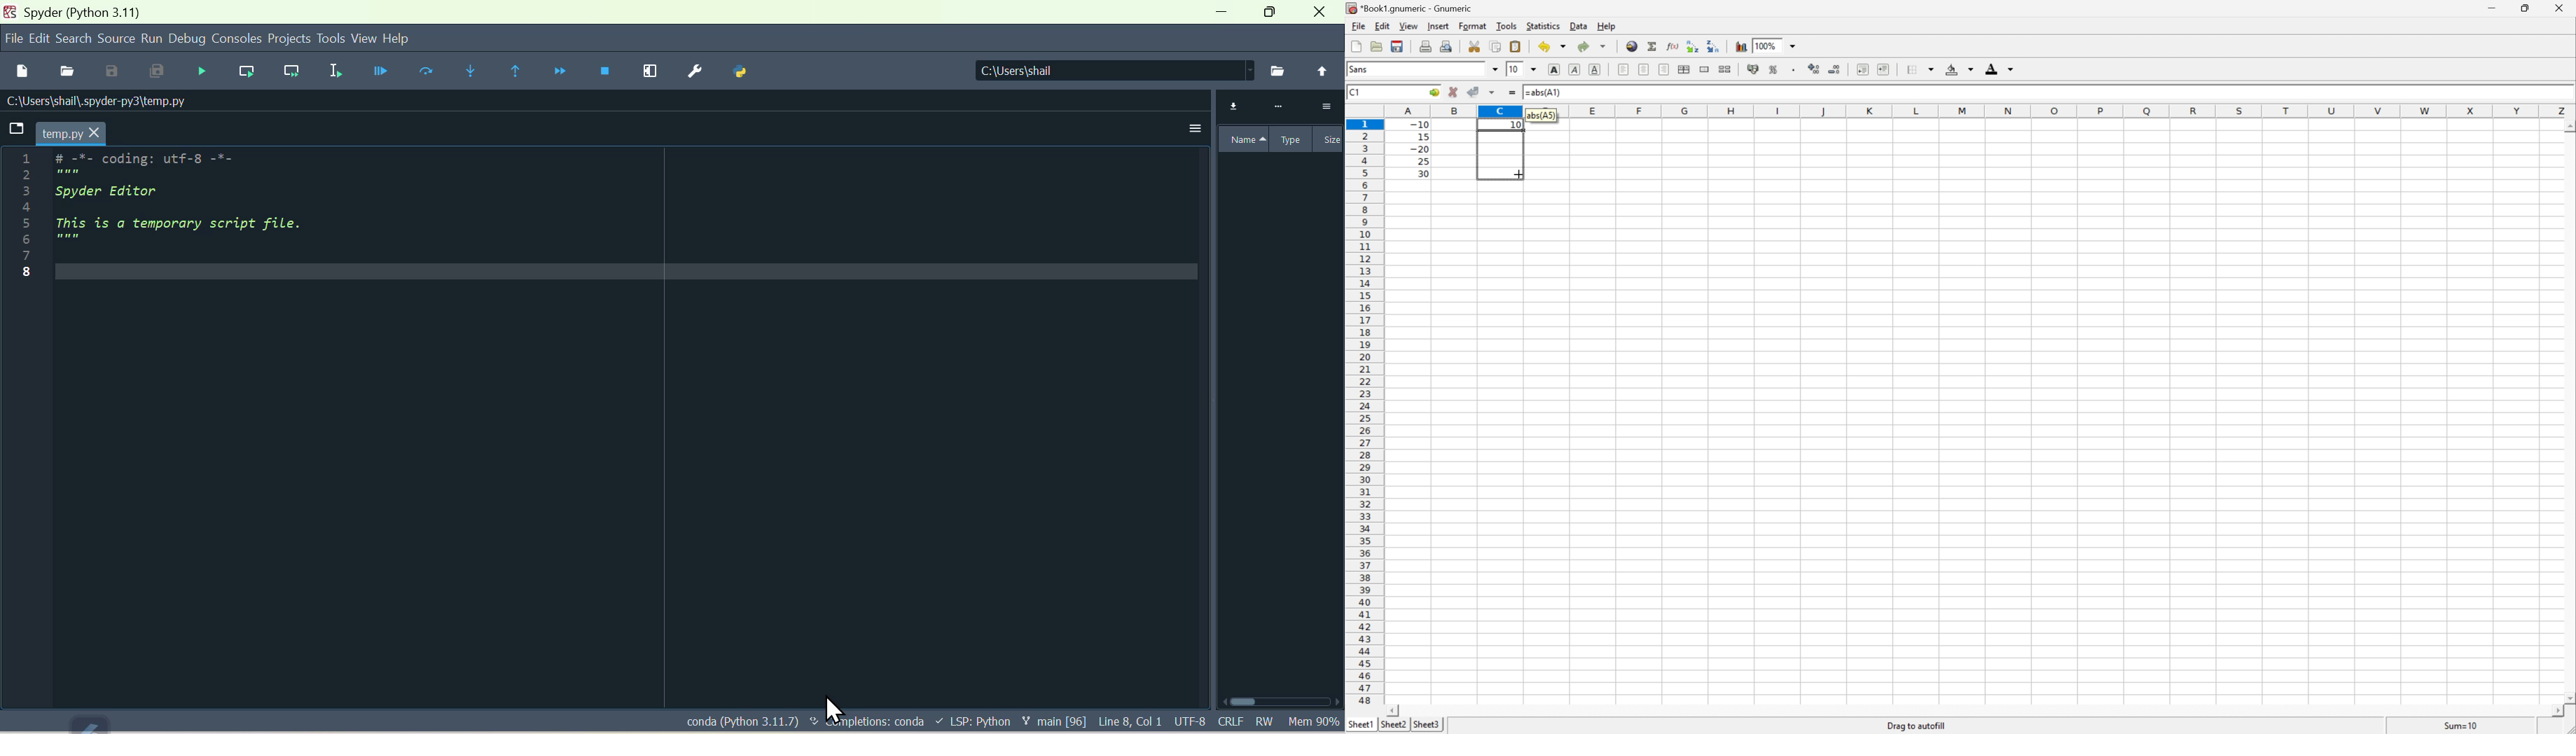 The image size is (2576, 756). I want to click on file, so click(14, 36).